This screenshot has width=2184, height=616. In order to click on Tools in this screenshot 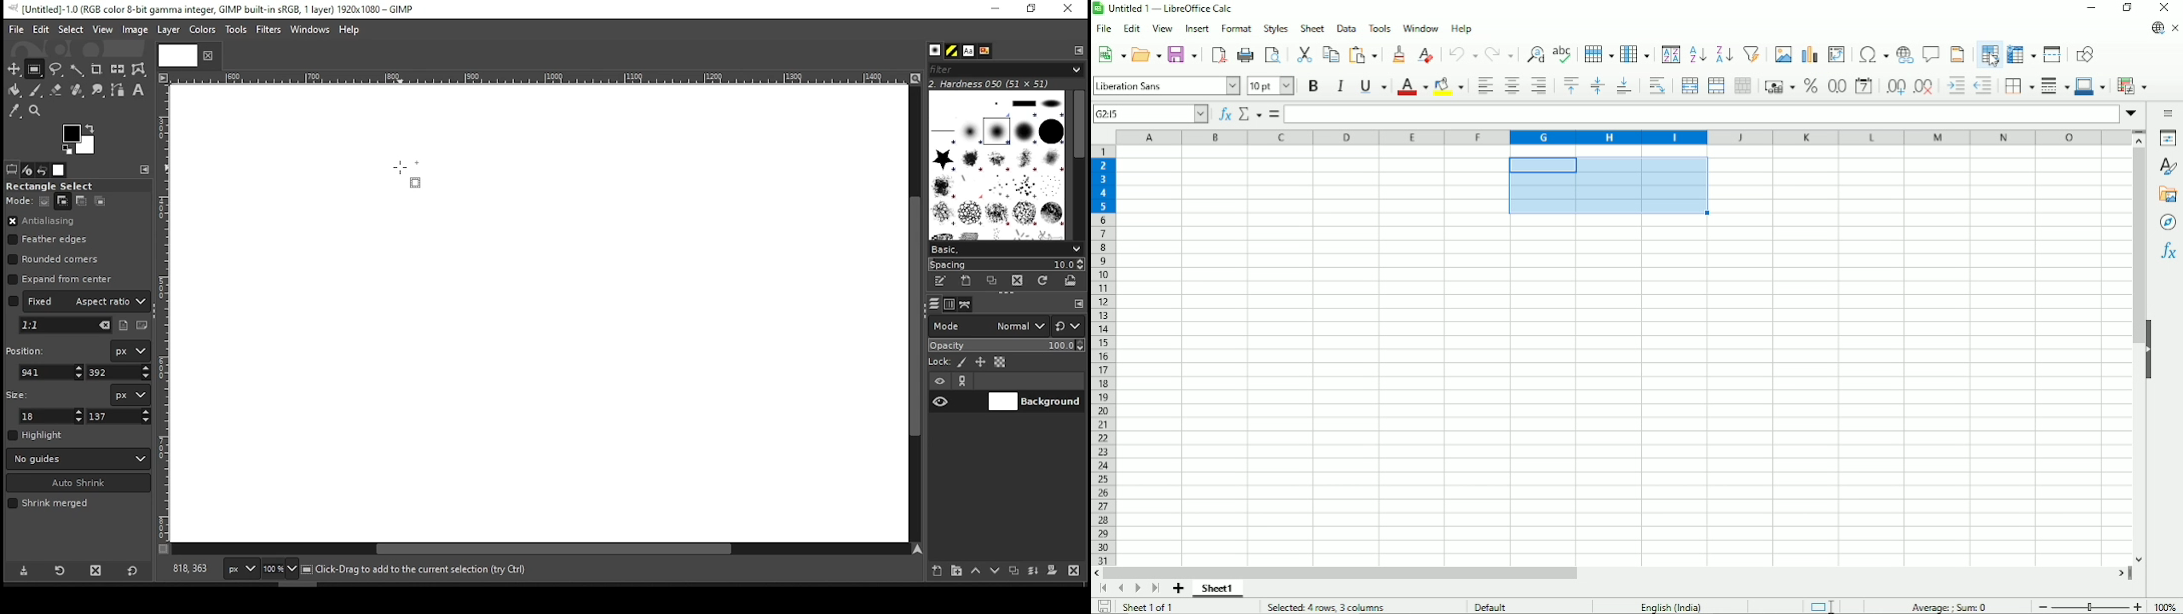, I will do `click(1381, 28)`.